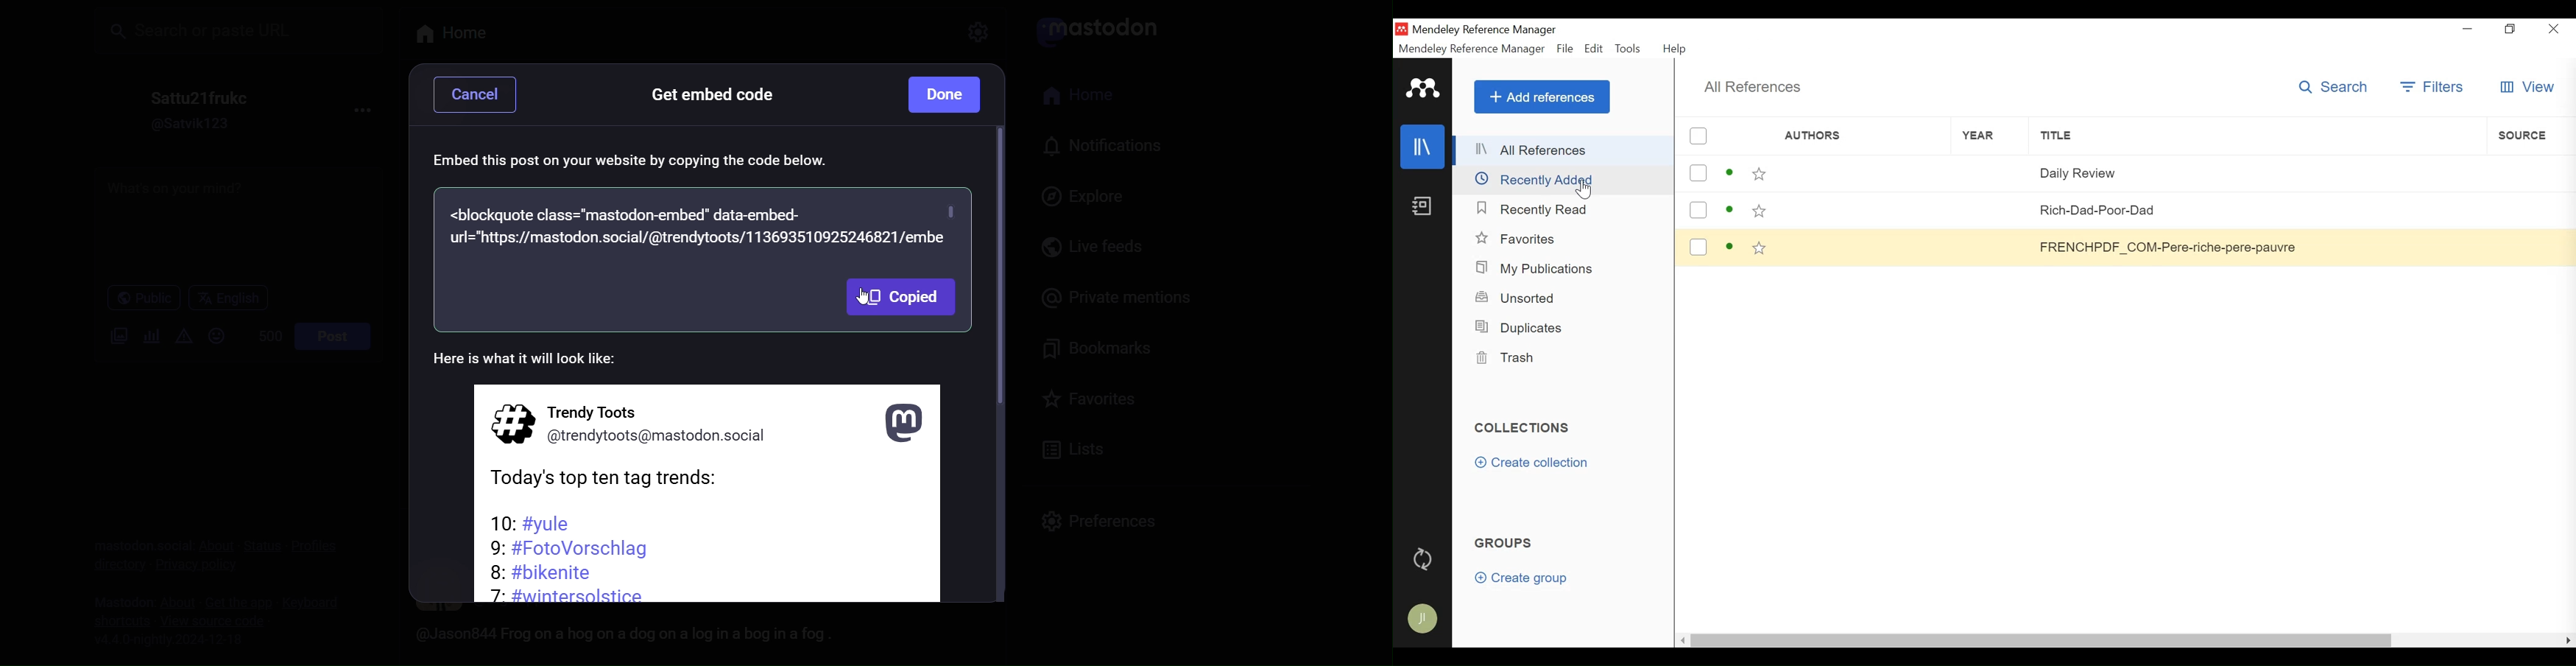 The image size is (2576, 672). I want to click on (un)select Favorite, so click(1758, 175).